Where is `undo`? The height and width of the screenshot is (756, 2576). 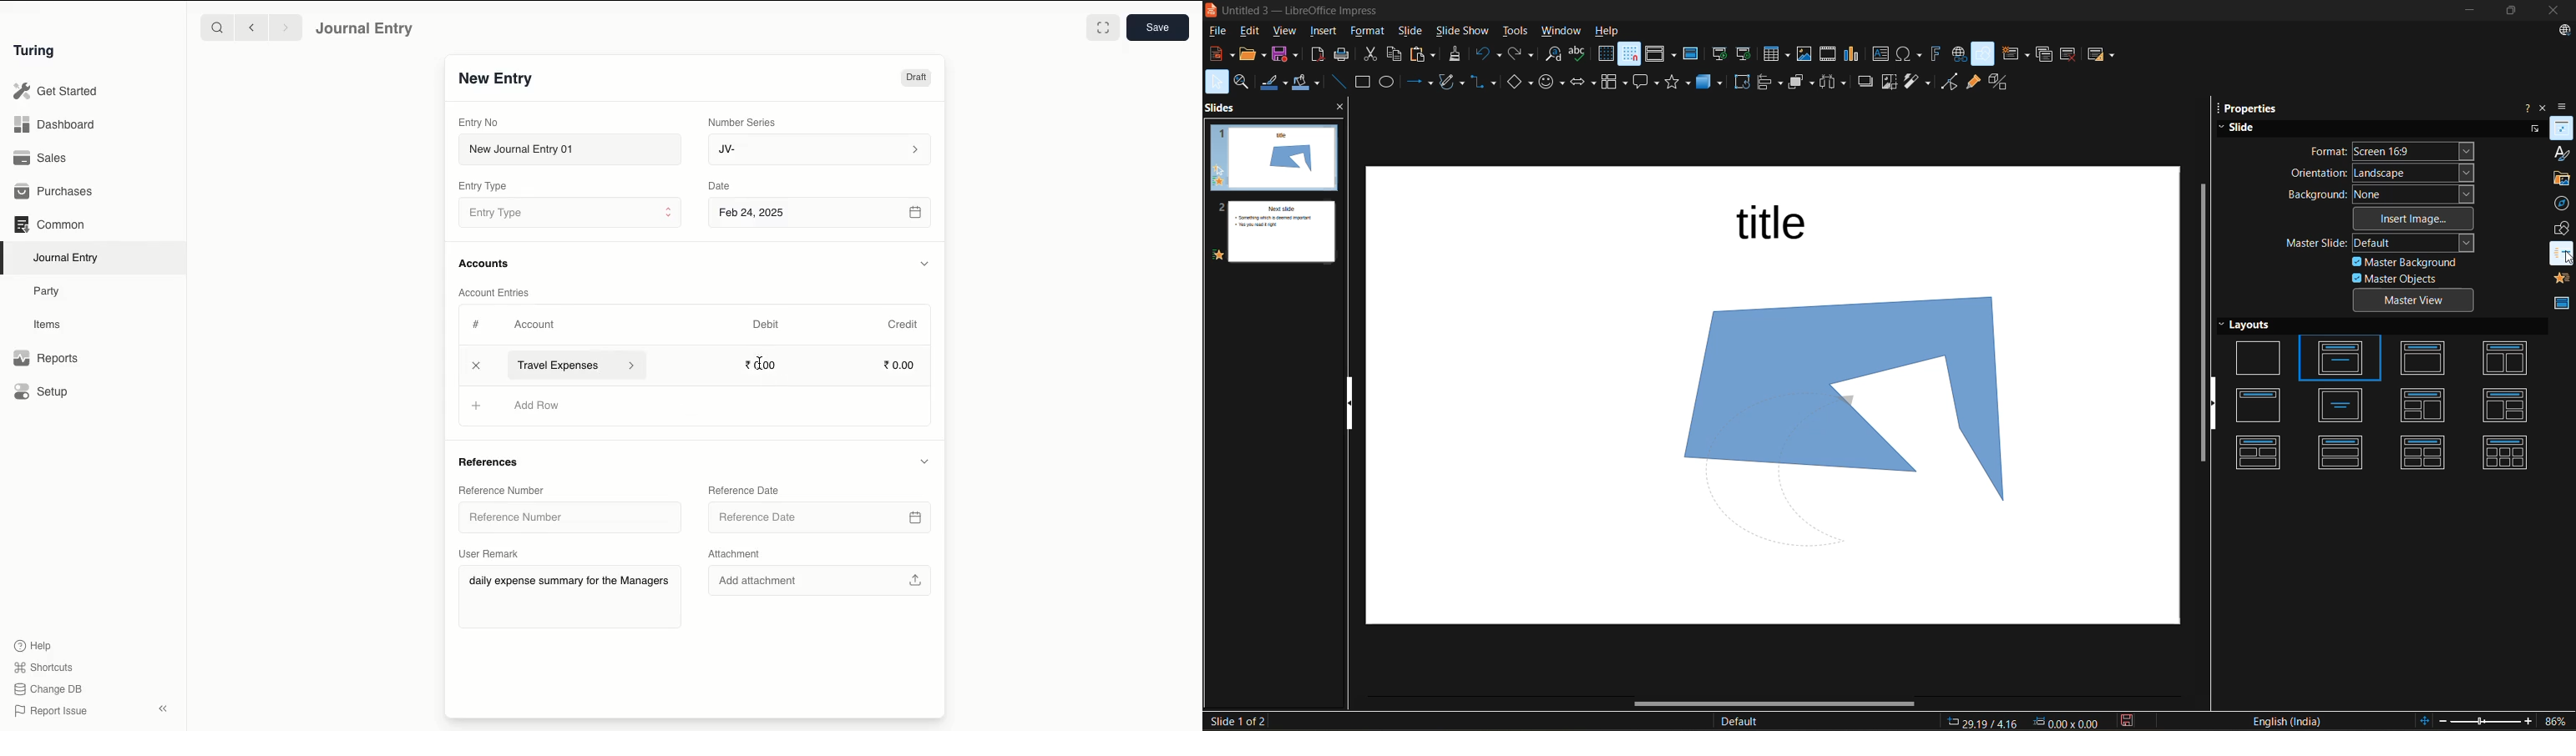 undo is located at coordinates (1489, 56).